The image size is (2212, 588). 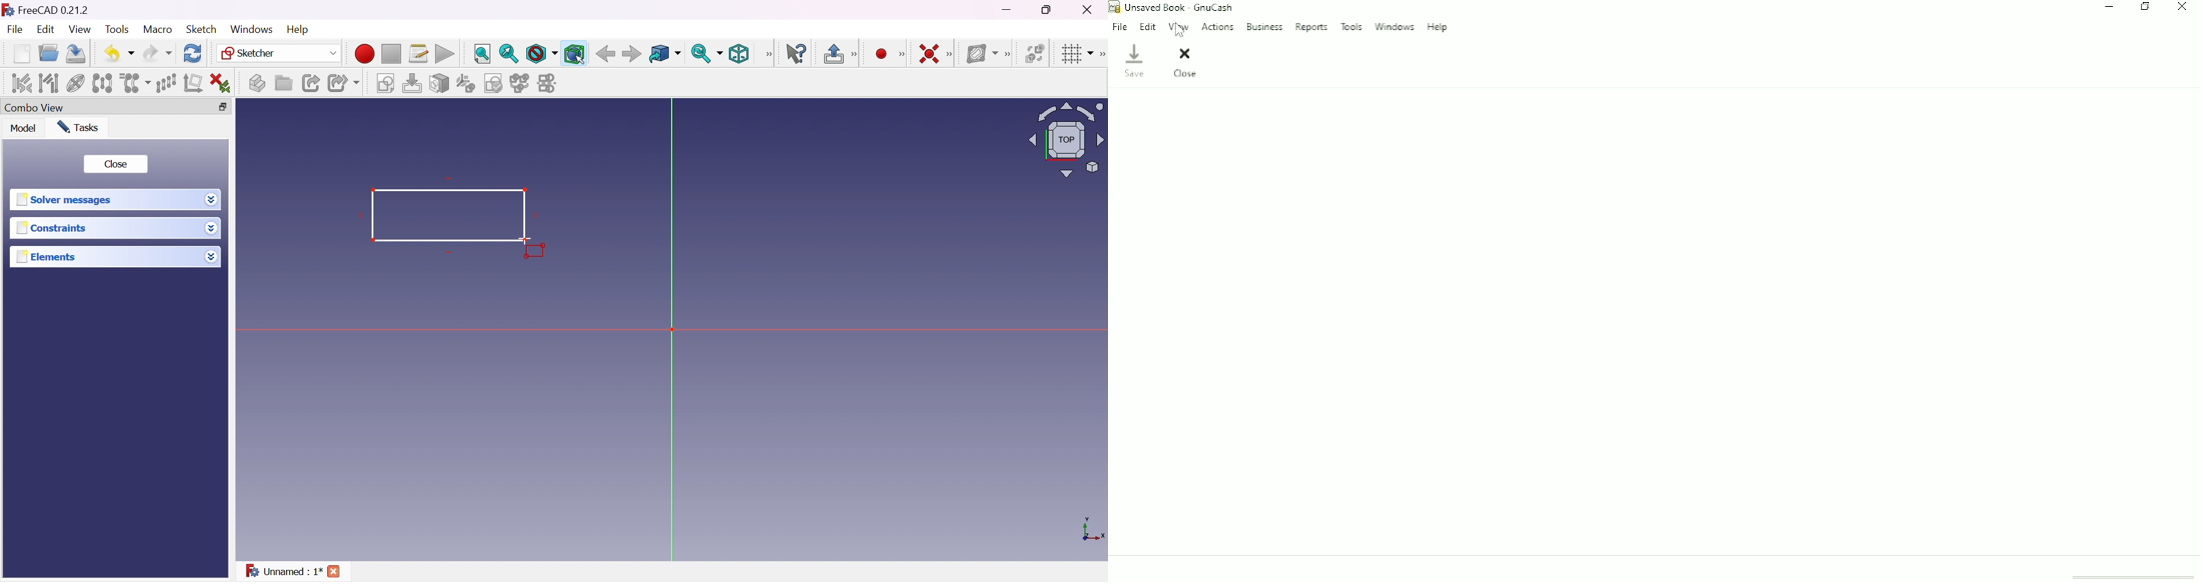 What do you see at coordinates (1049, 10) in the screenshot?
I see `Restore down` at bounding box center [1049, 10].